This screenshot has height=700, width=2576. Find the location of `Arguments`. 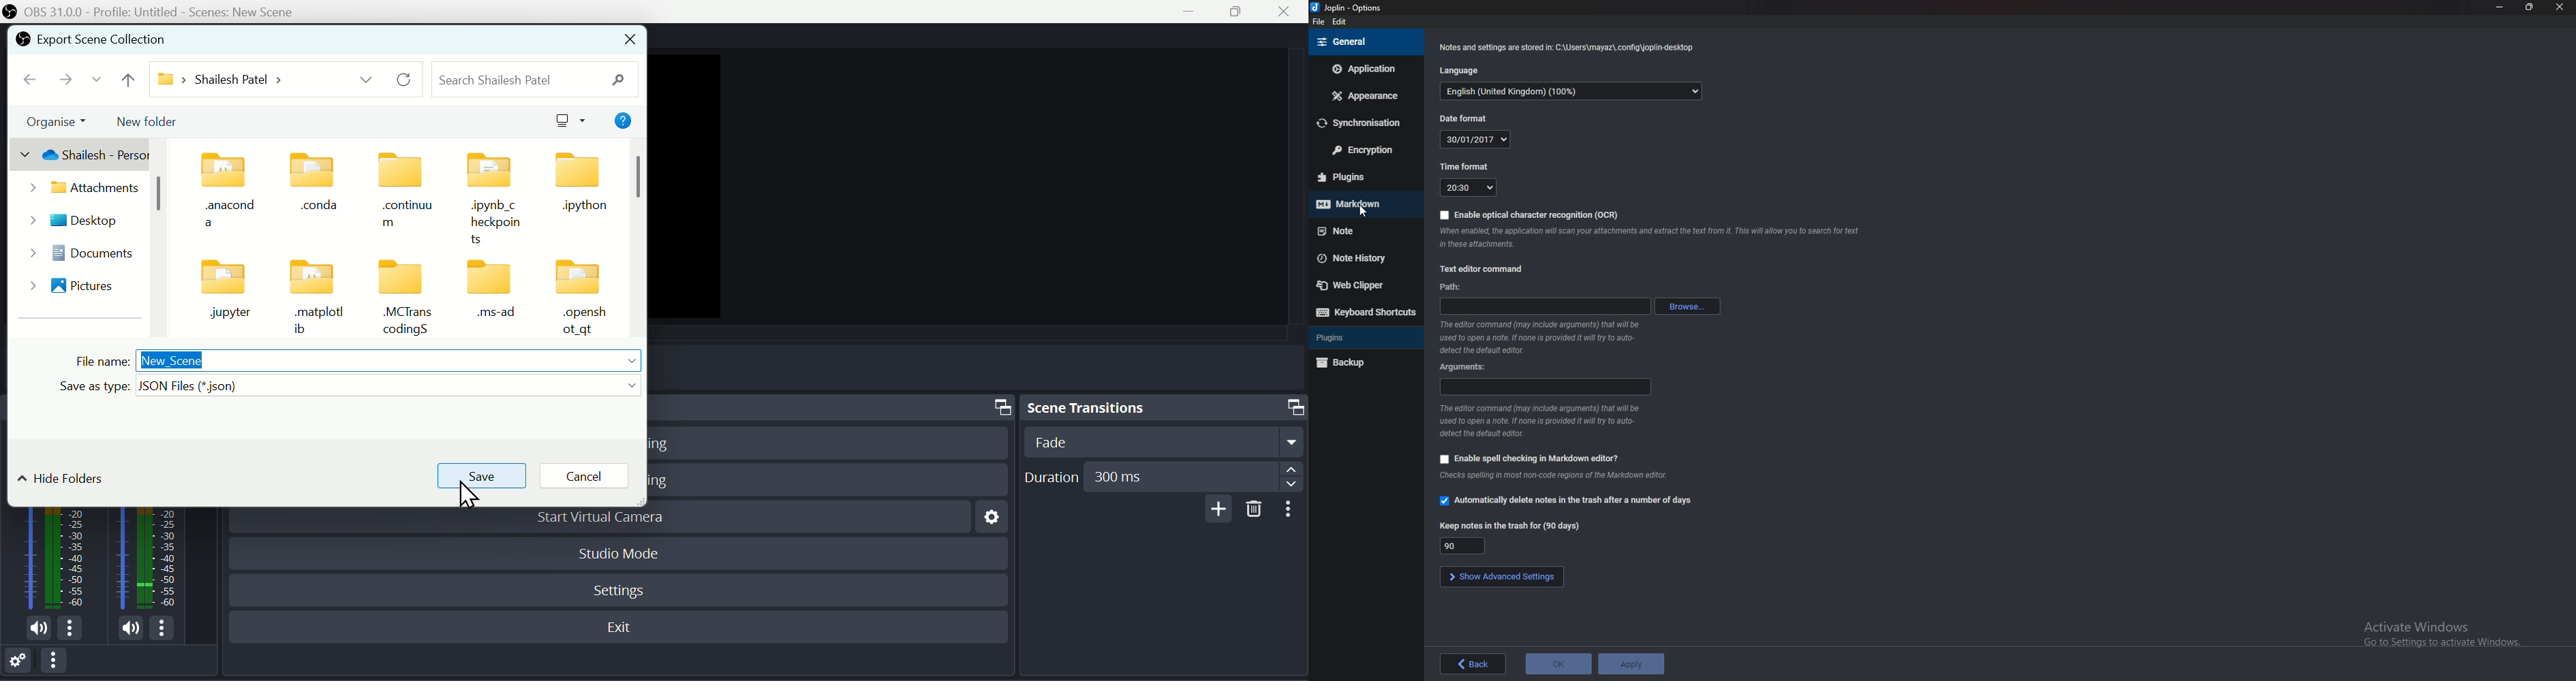

Arguments is located at coordinates (1546, 387).